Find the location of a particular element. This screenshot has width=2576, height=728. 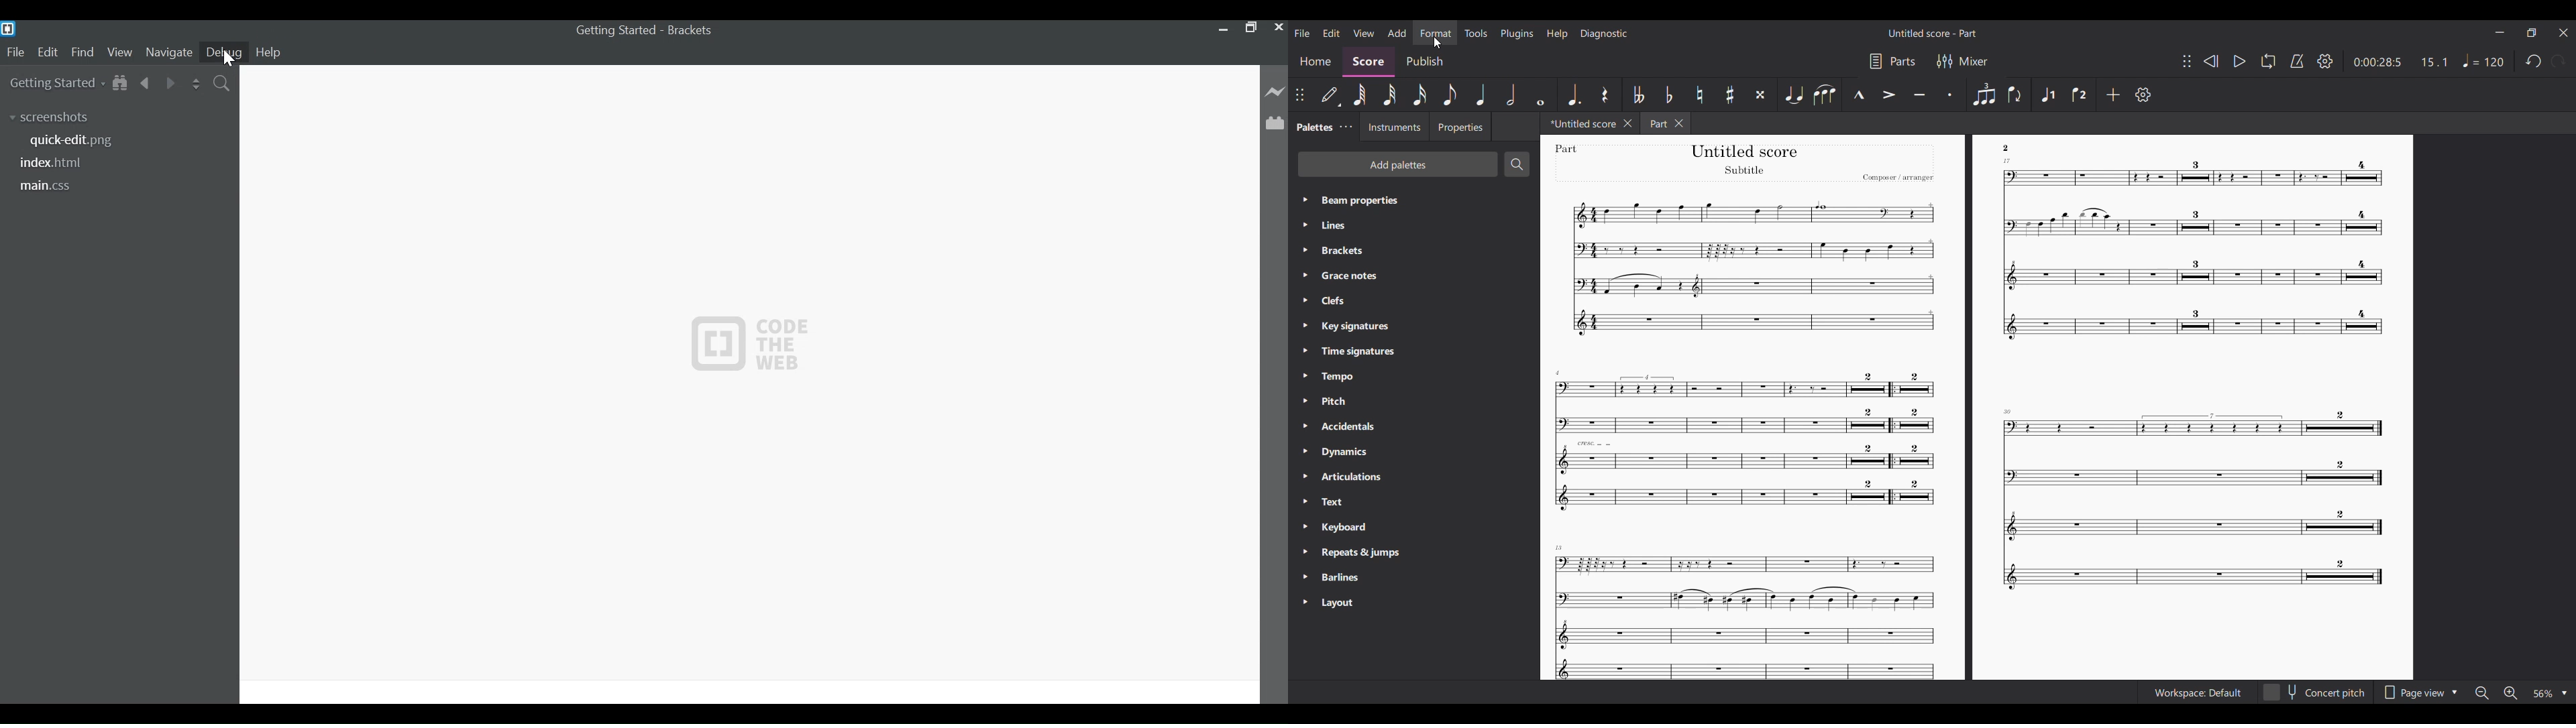

Play is located at coordinates (2240, 62).